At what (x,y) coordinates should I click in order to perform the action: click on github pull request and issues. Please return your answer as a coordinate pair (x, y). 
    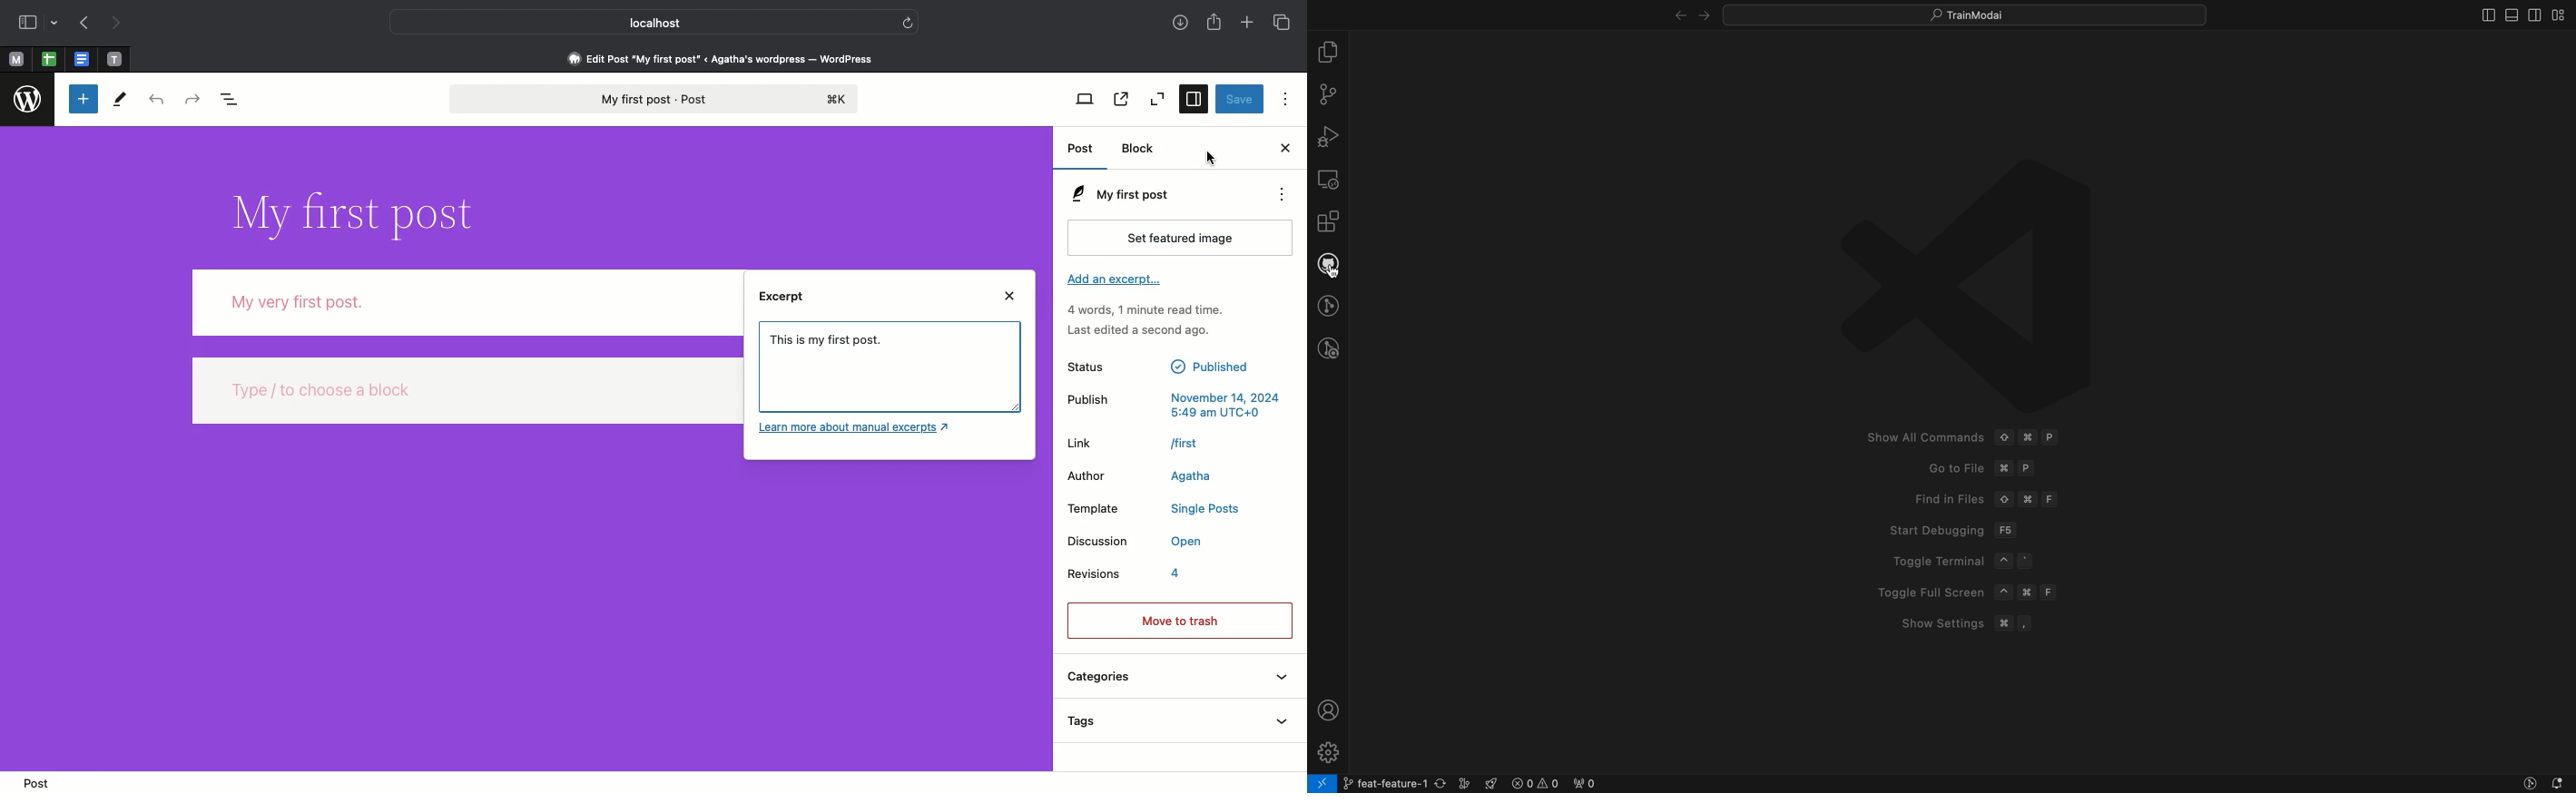
    Looking at the image, I should click on (1327, 266).